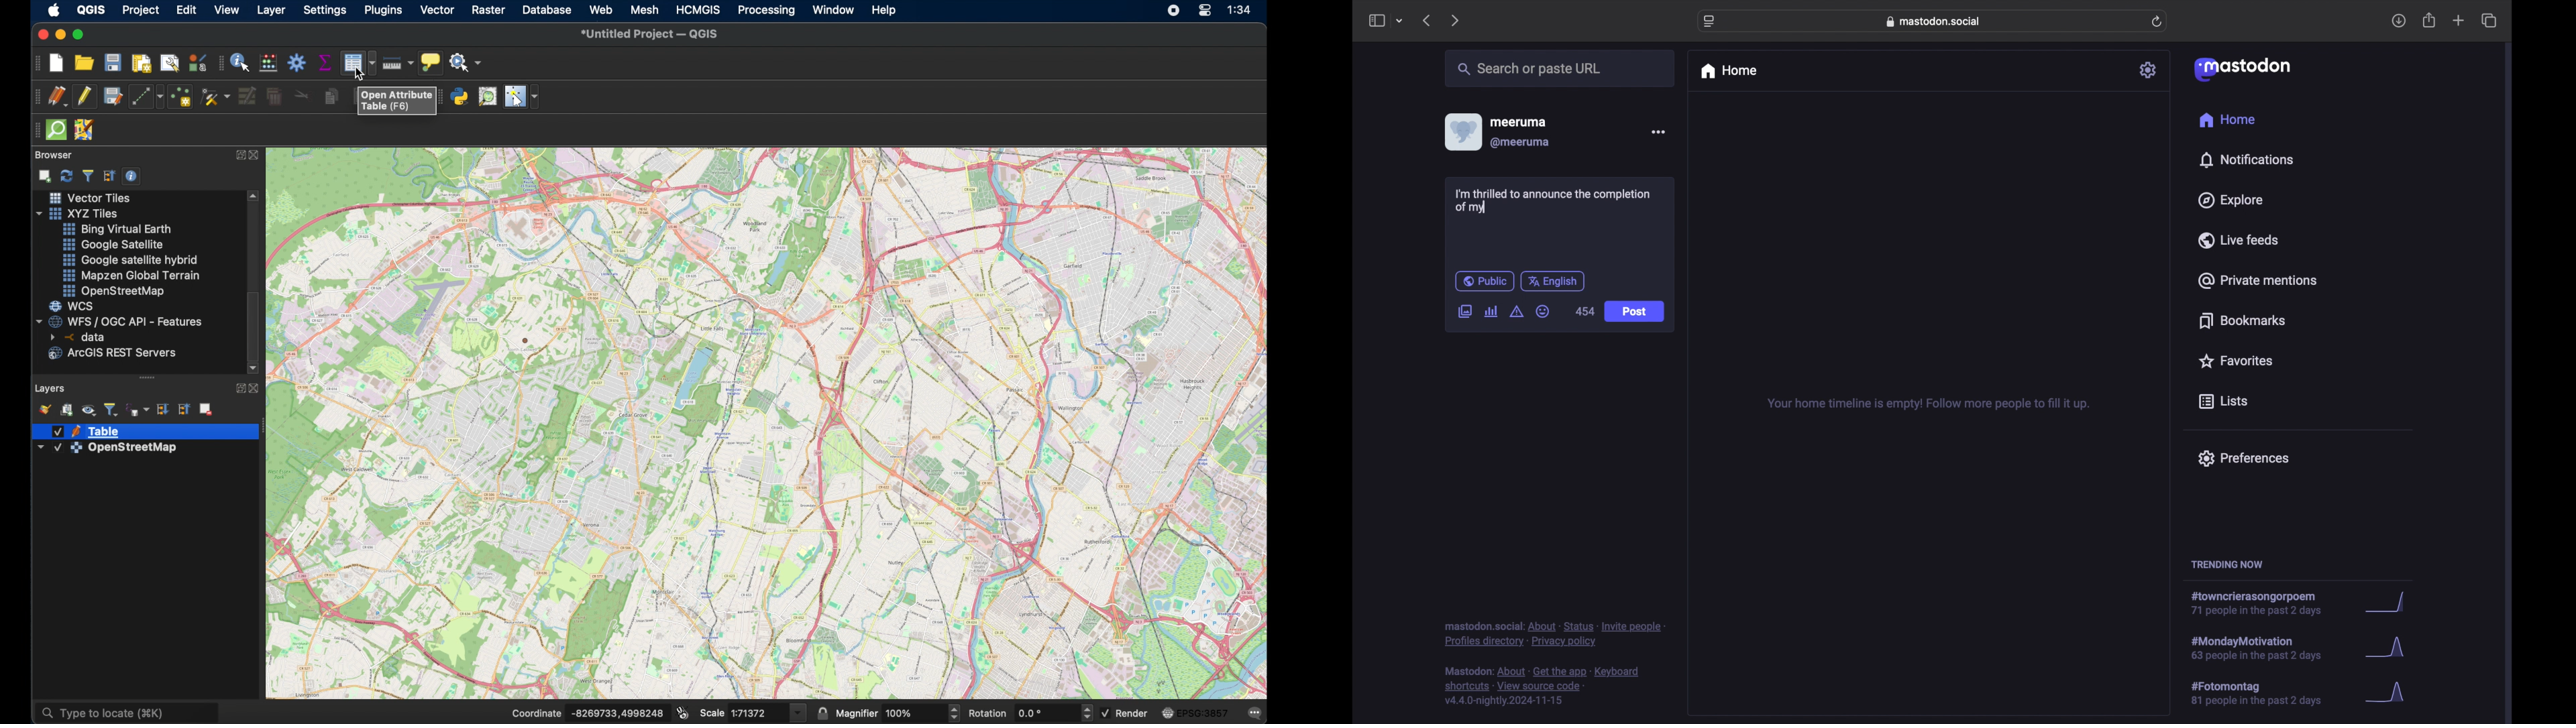  What do you see at coordinates (2261, 603) in the screenshot?
I see `hashtag trend` at bounding box center [2261, 603].